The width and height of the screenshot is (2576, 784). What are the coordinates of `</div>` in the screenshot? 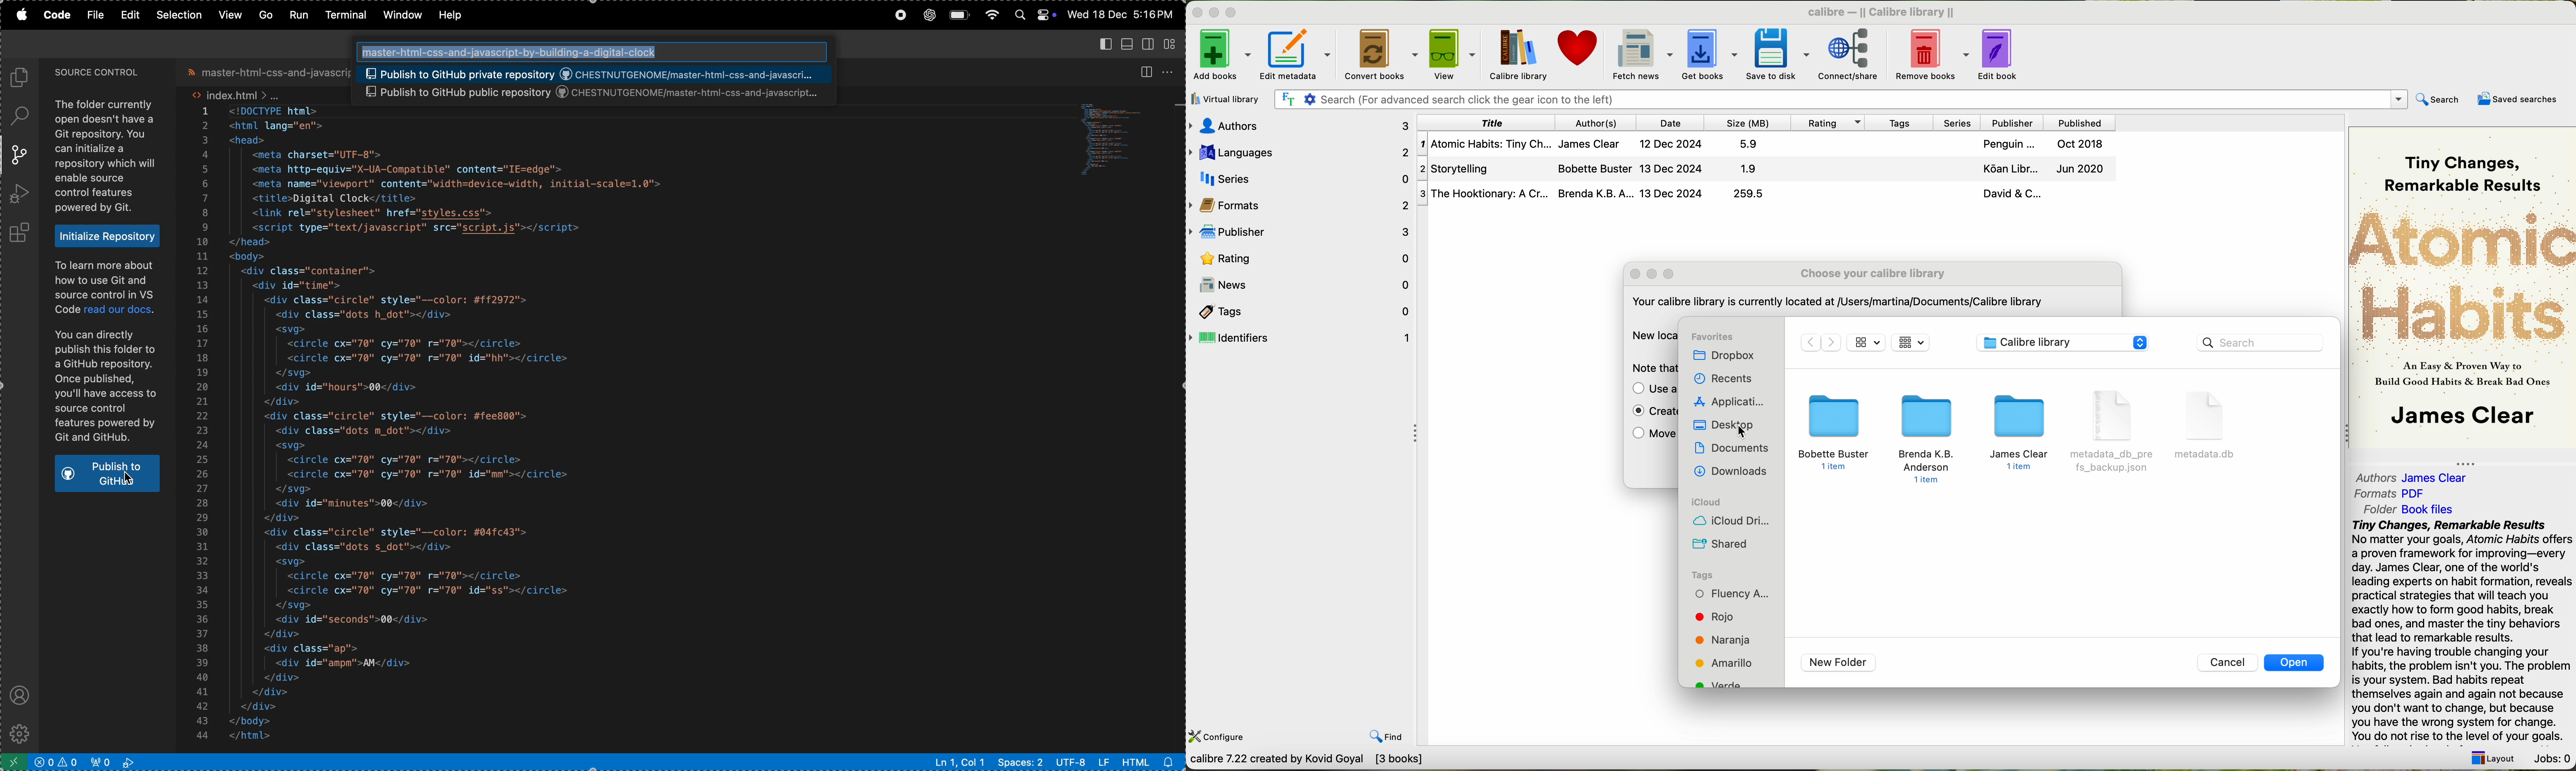 It's located at (265, 706).